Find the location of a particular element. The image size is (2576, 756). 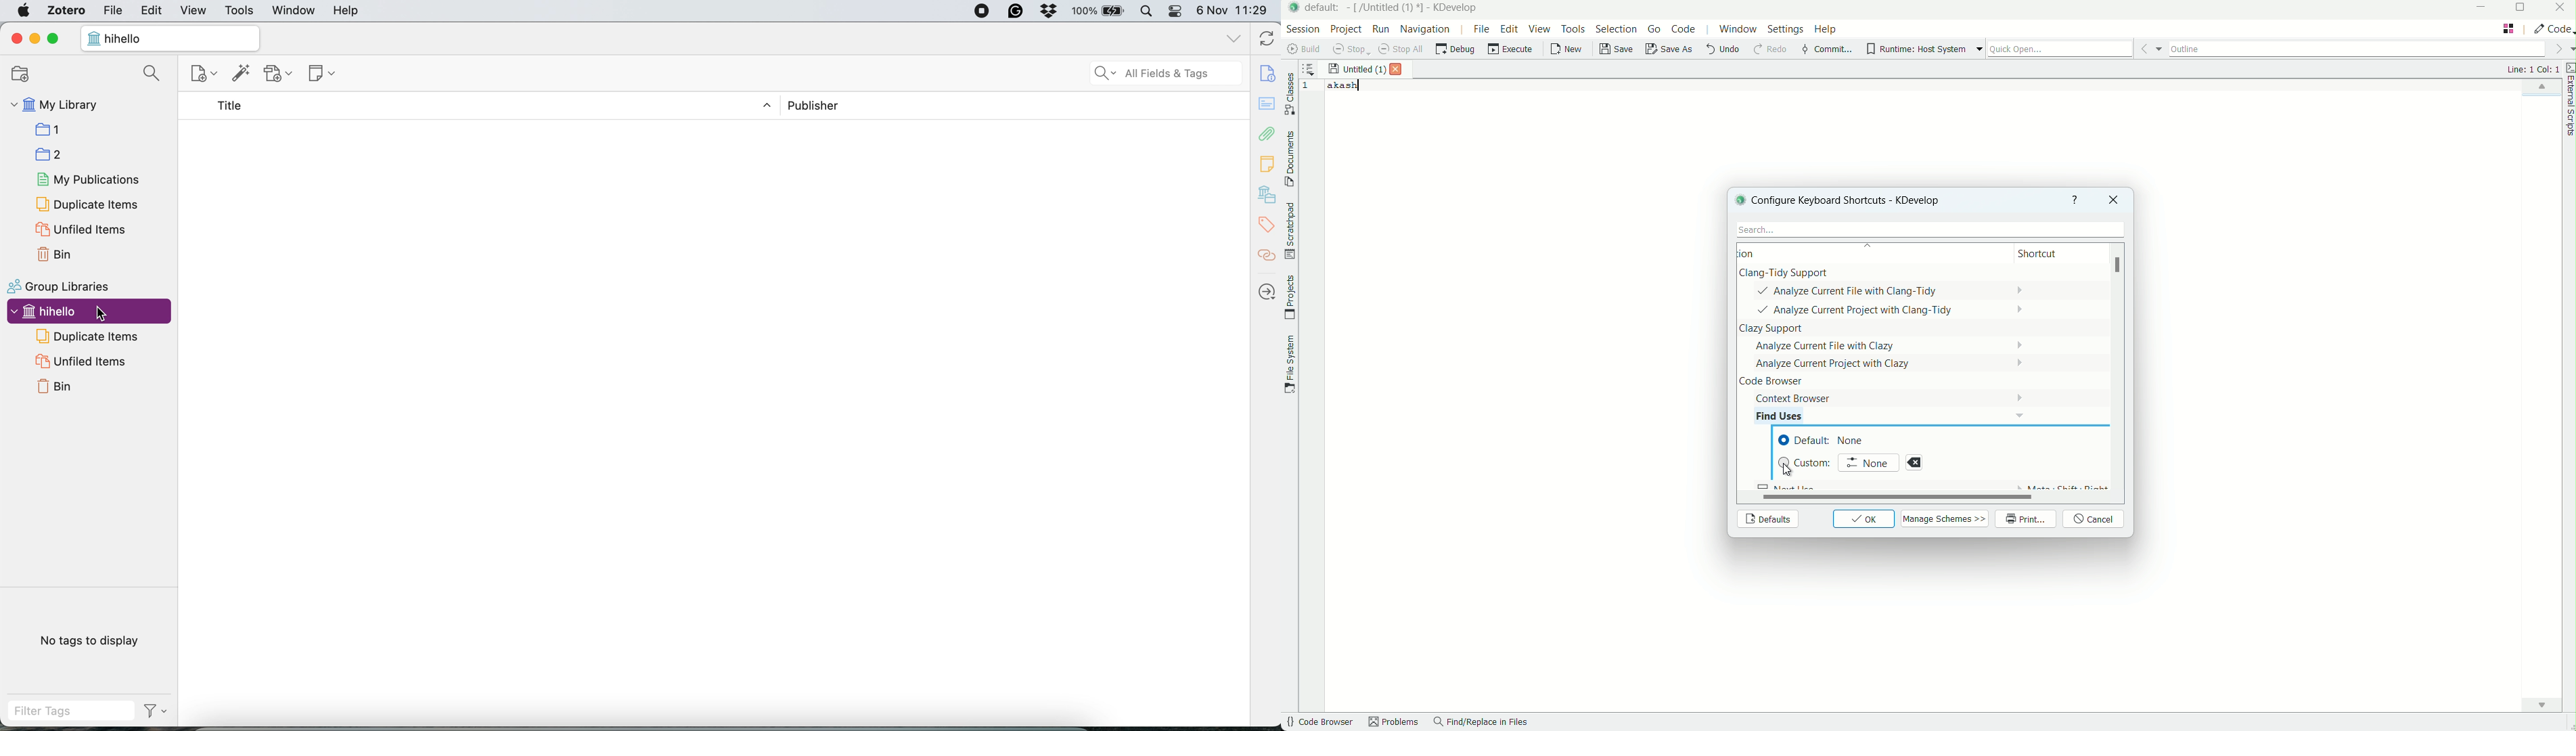

filter tags is located at coordinates (86, 712).